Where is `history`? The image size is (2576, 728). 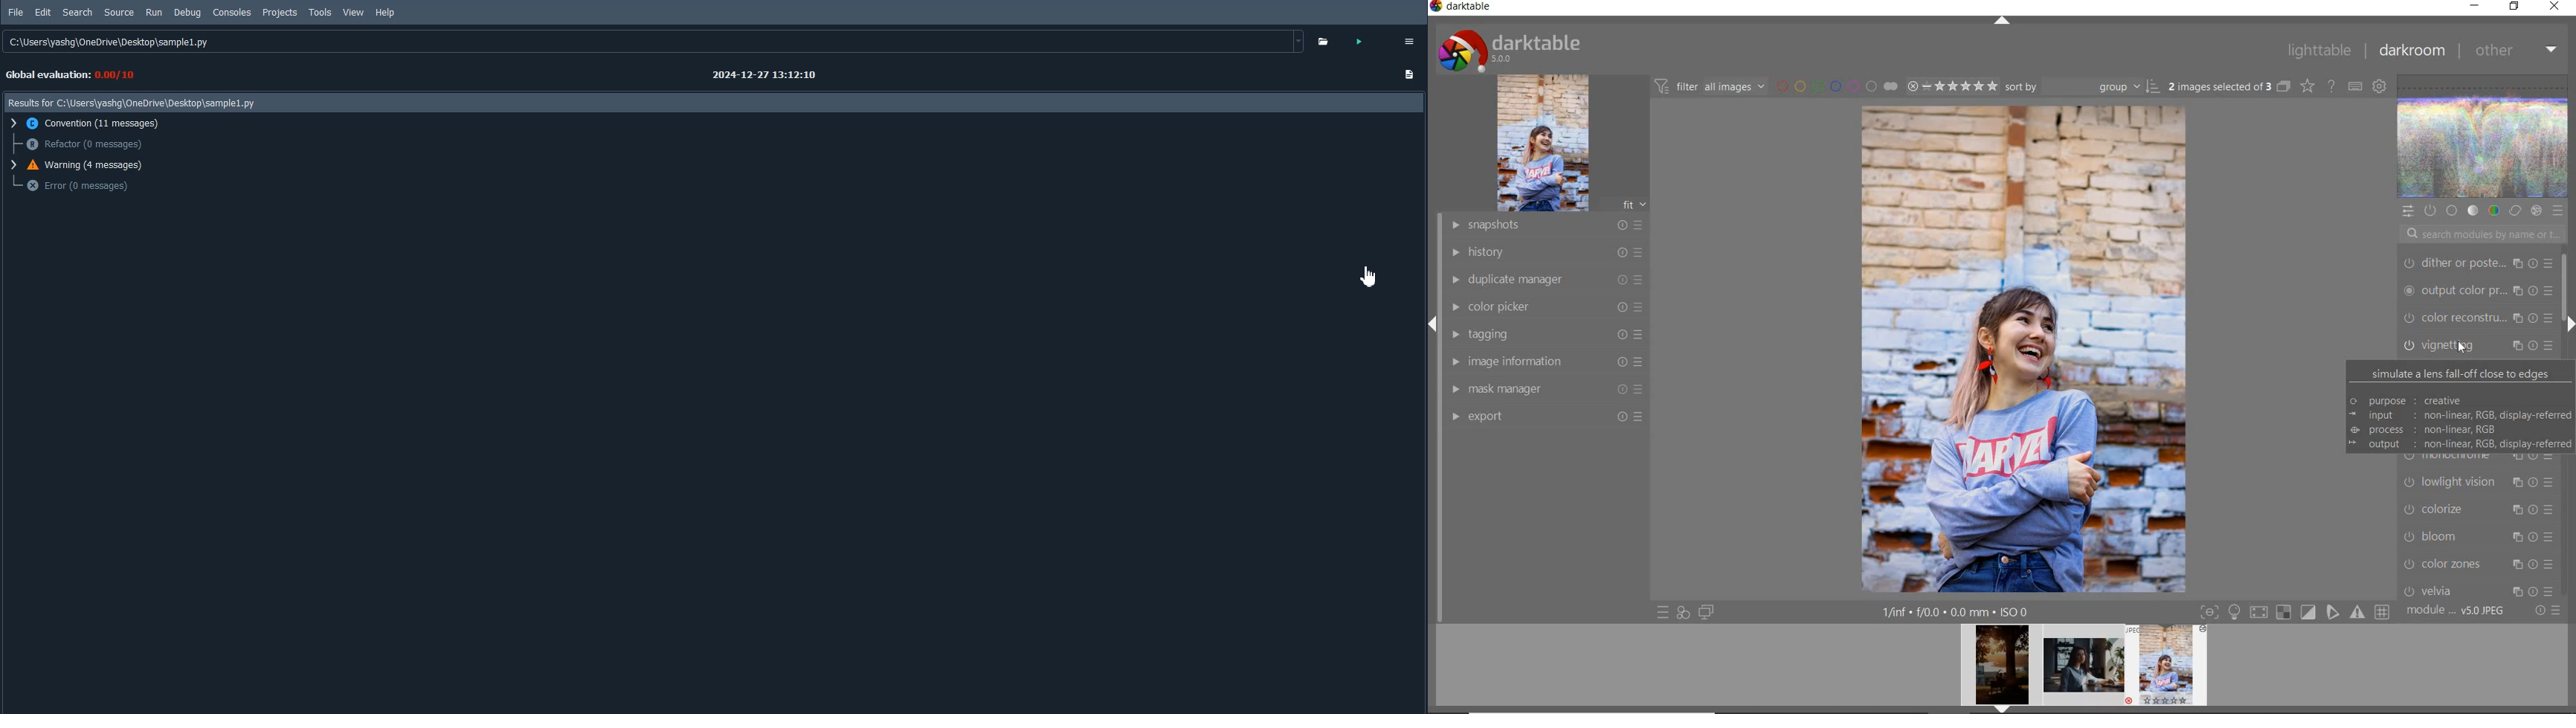
history is located at coordinates (1546, 251).